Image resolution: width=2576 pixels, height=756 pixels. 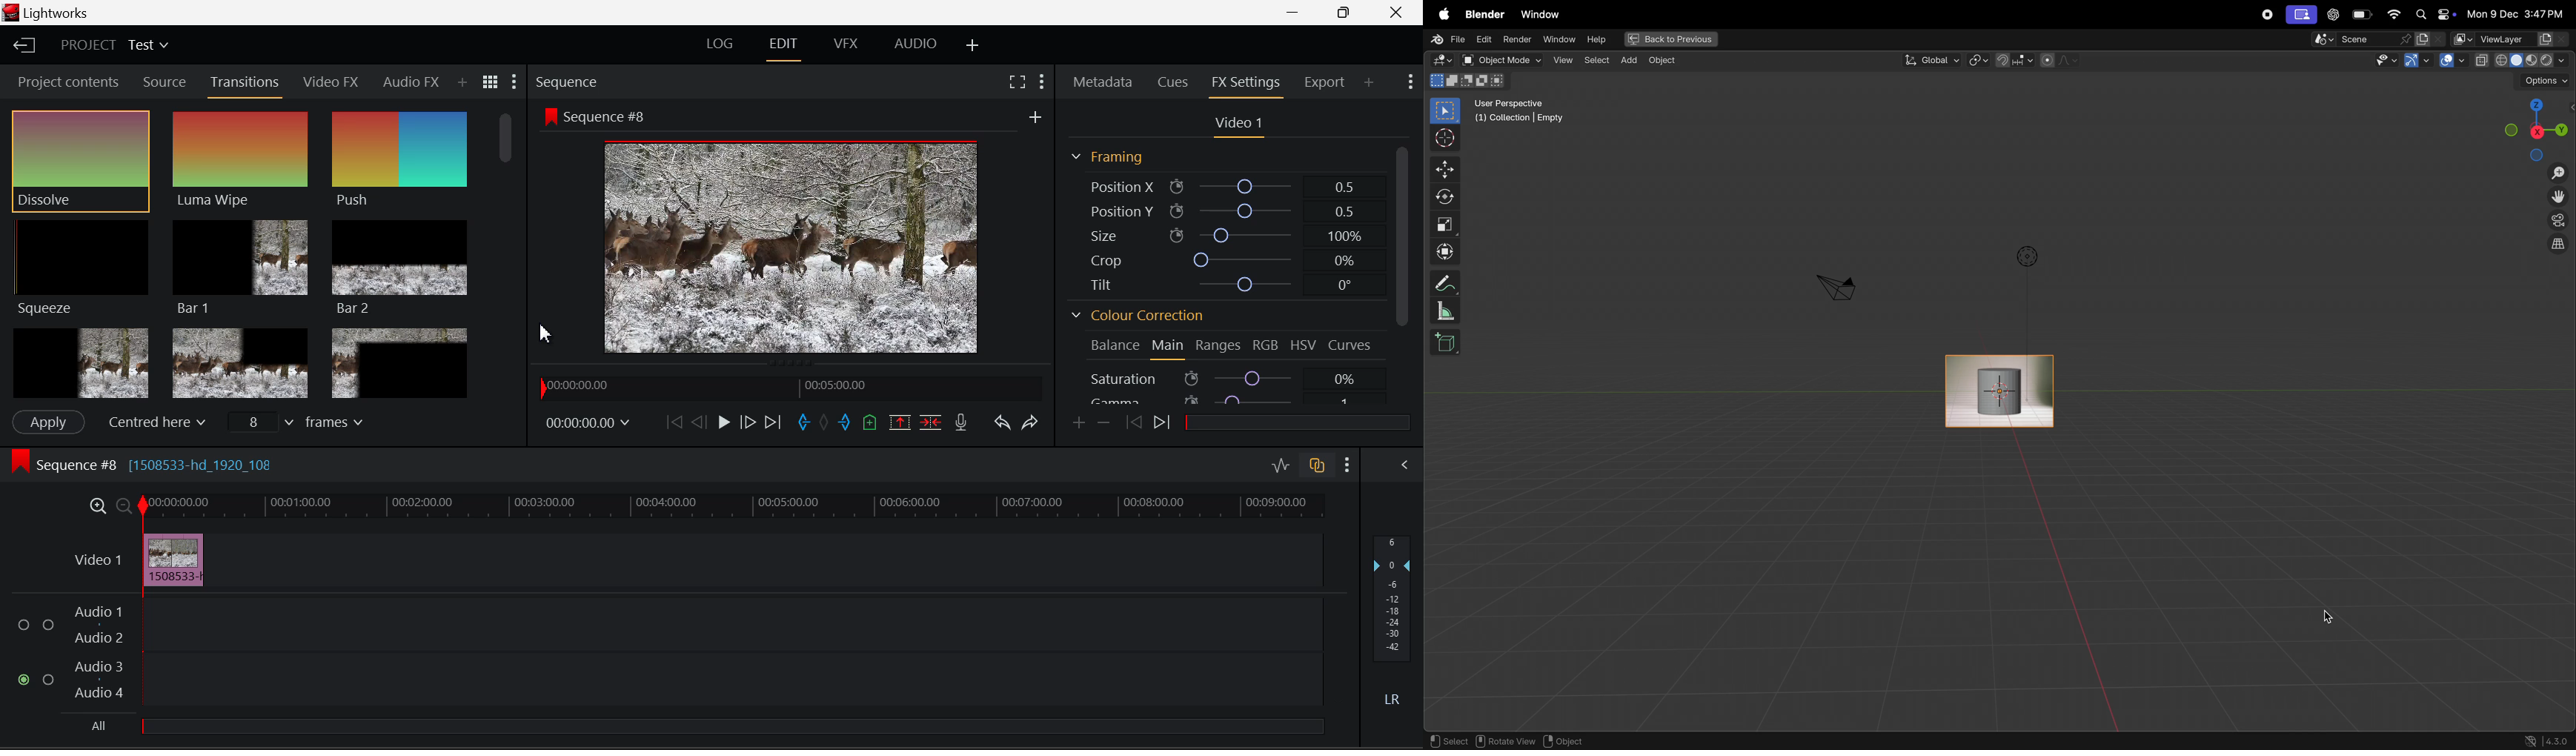 What do you see at coordinates (102, 722) in the screenshot?
I see `All` at bounding box center [102, 722].